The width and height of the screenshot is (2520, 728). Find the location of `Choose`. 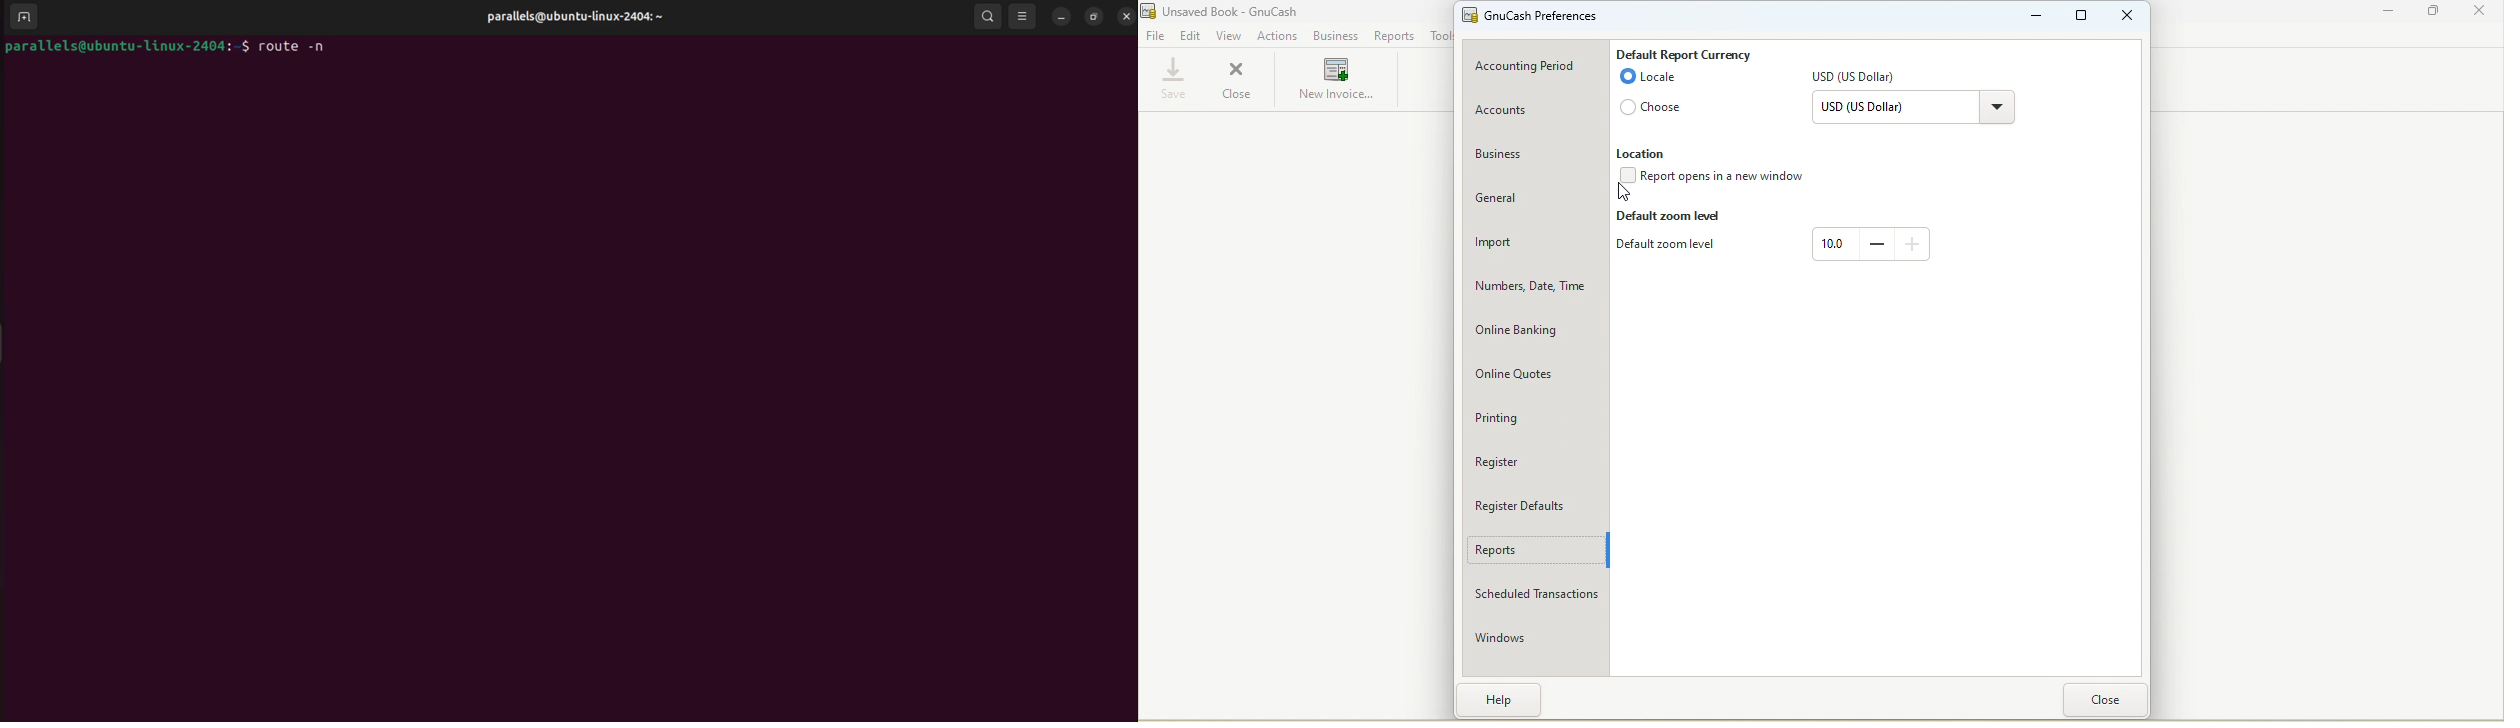

Choose is located at coordinates (1654, 110).